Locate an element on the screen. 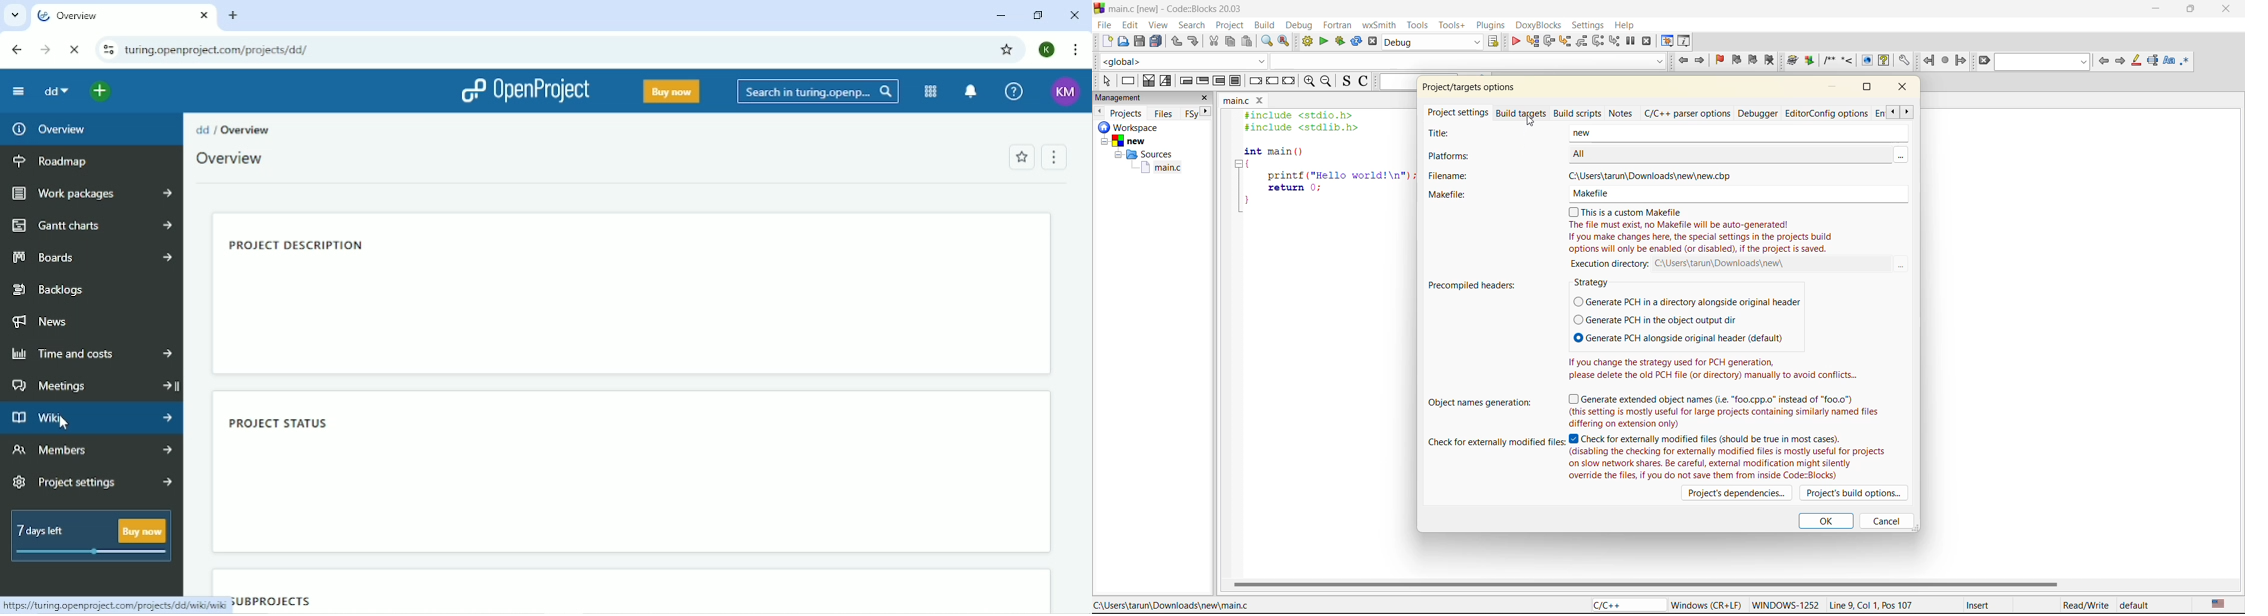 This screenshot has height=616, width=2268. doxyblocks is located at coordinates (1538, 25).